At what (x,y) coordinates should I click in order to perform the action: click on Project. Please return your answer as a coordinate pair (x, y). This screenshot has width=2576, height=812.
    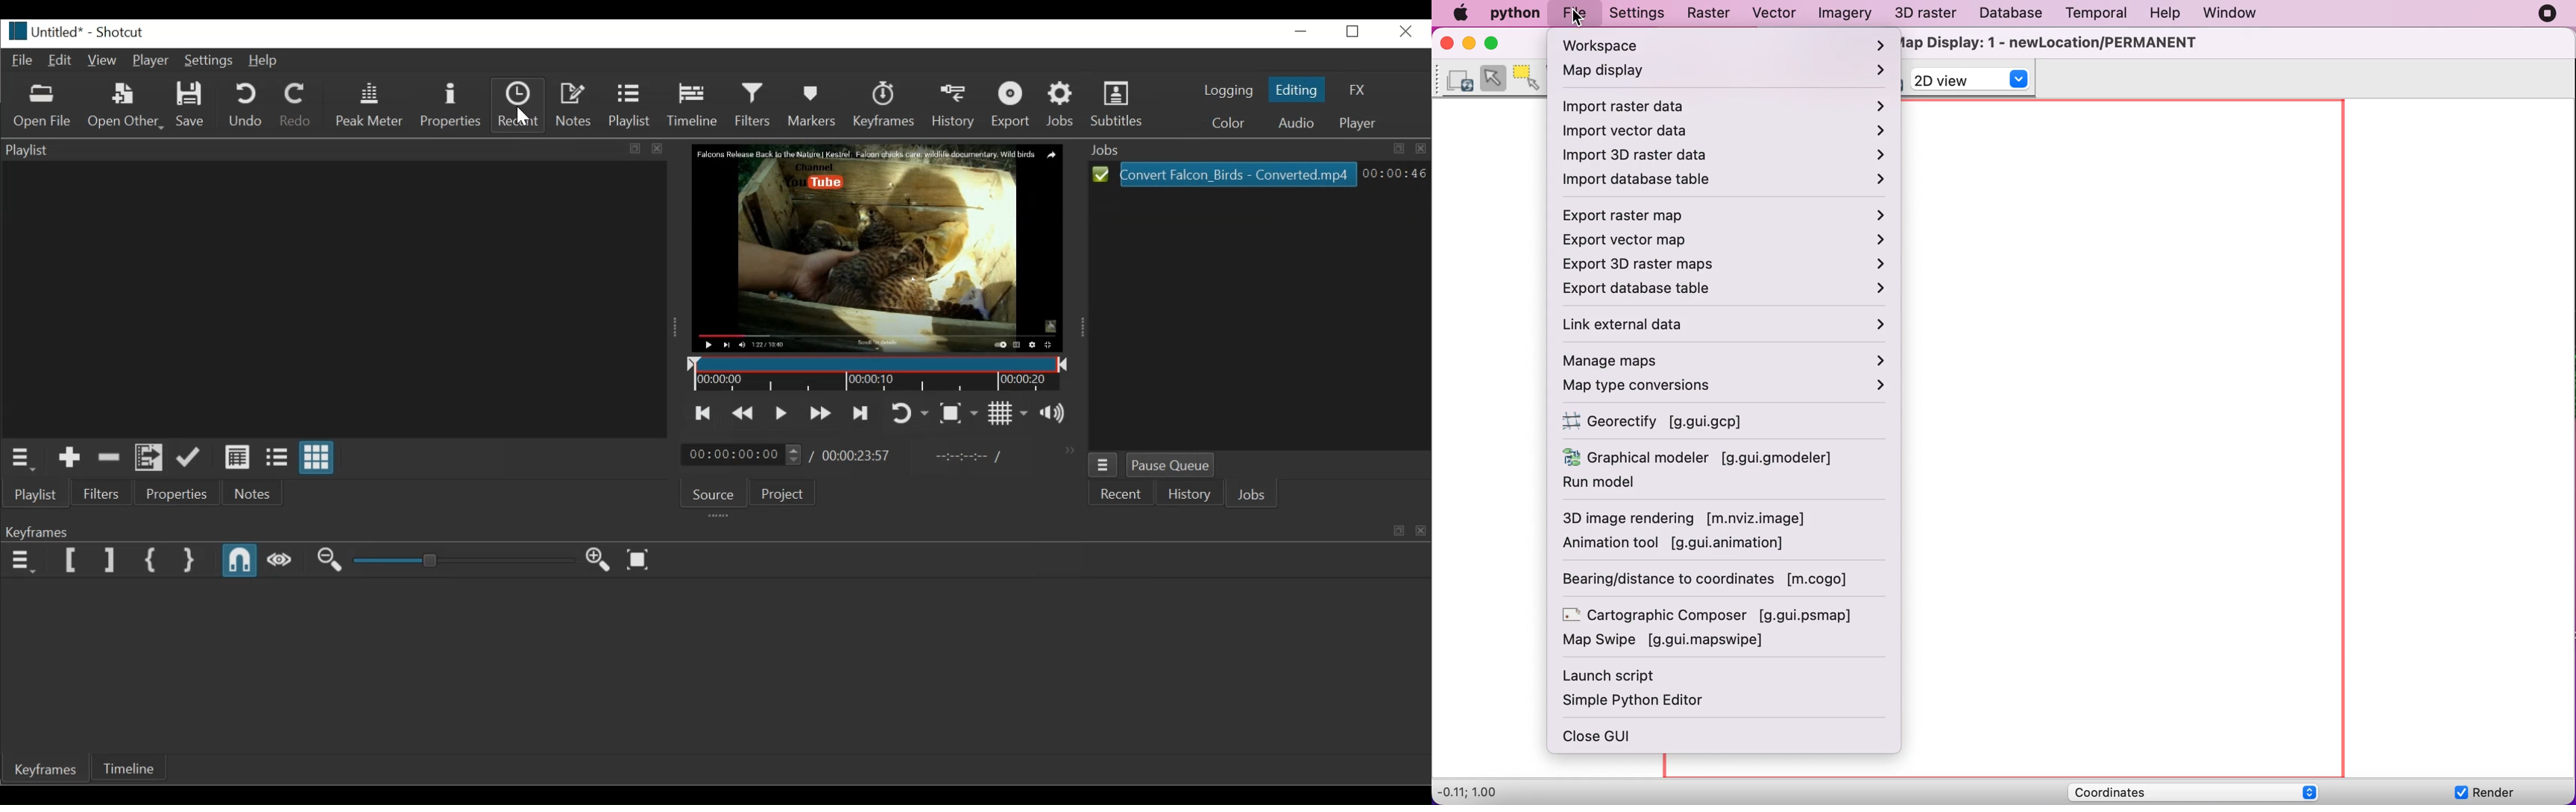
    Looking at the image, I should click on (781, 494).